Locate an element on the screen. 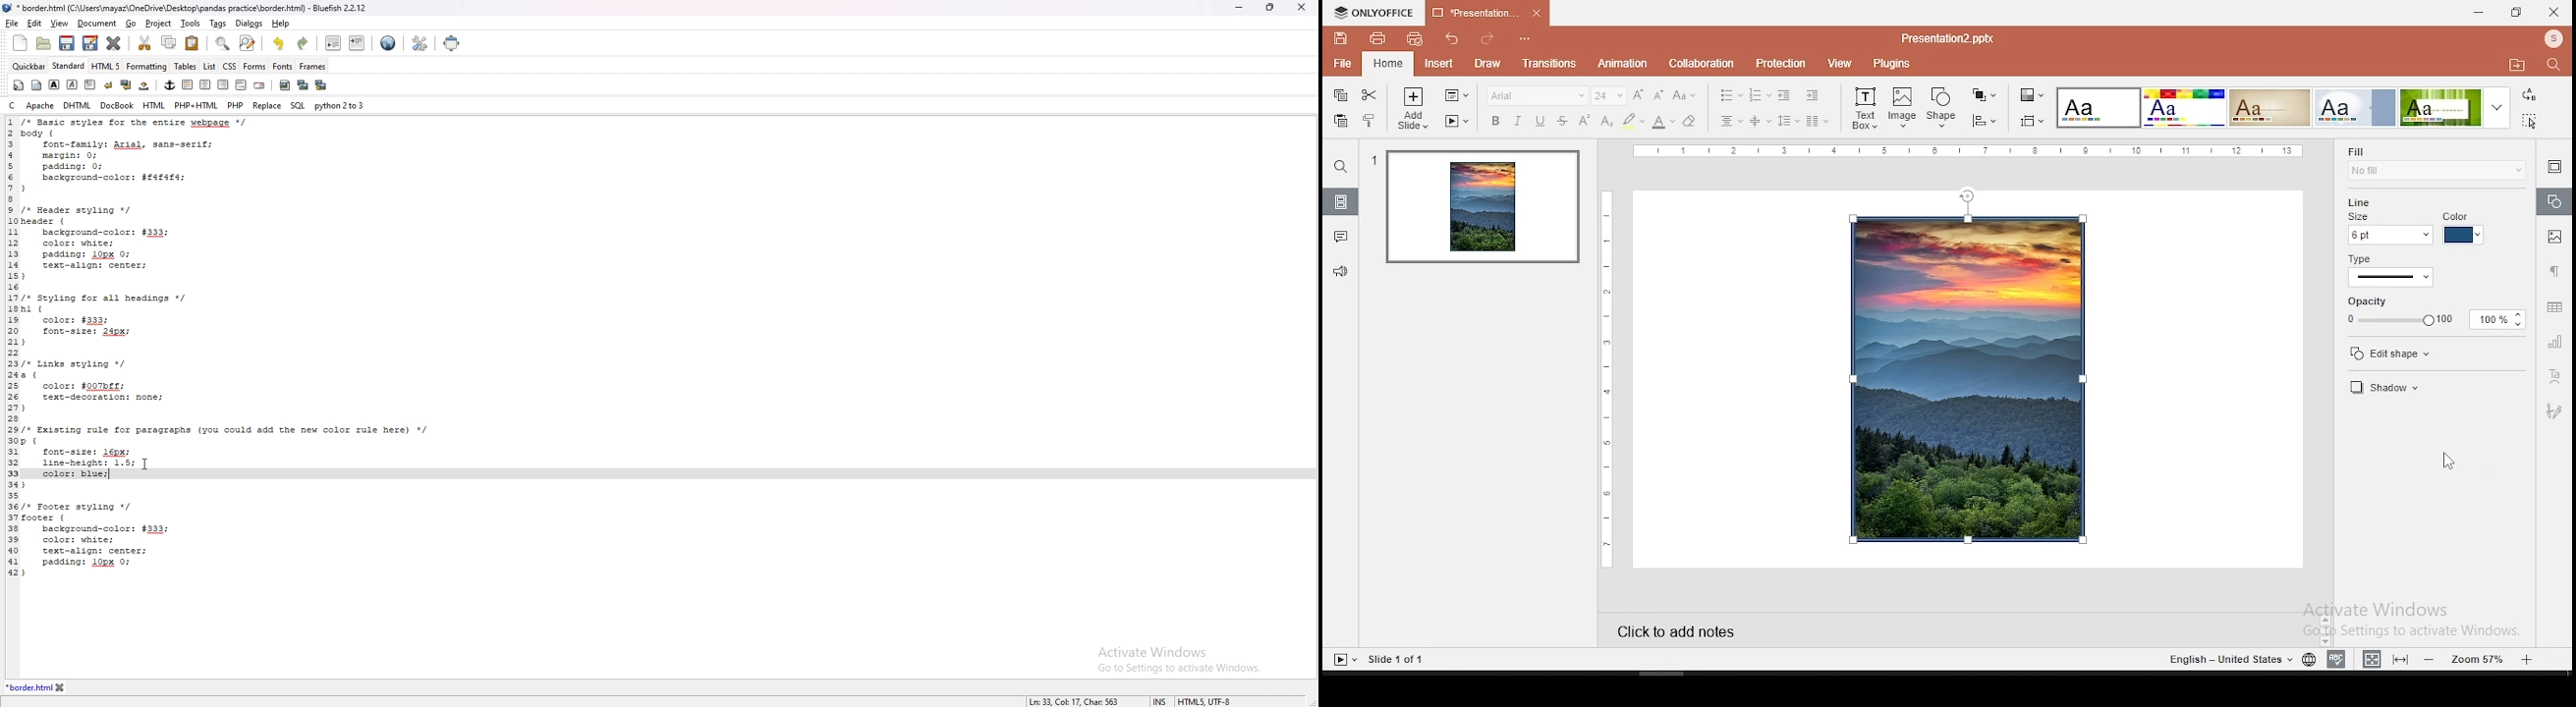 This screenshot has width=2576, height=728. fit to slide is located at coordinates (2400, 660).